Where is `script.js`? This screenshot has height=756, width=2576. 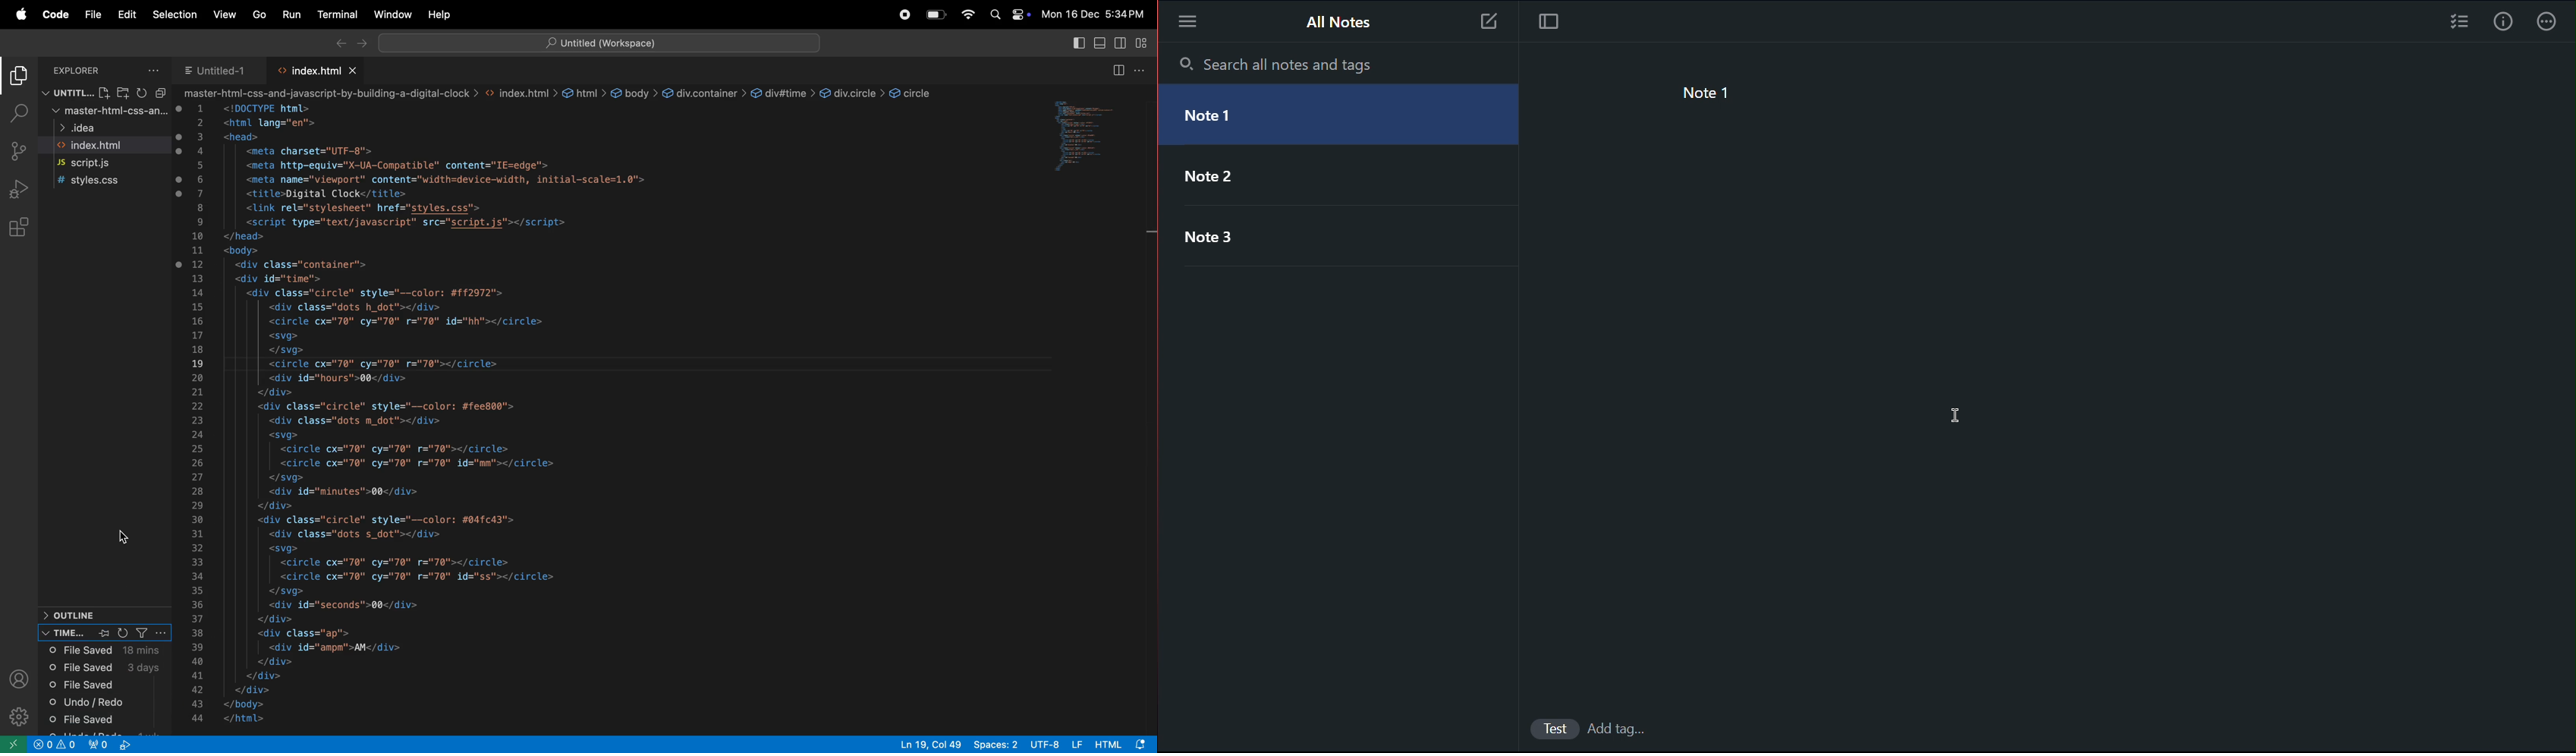 script.js is located at coordinates (91, 163).